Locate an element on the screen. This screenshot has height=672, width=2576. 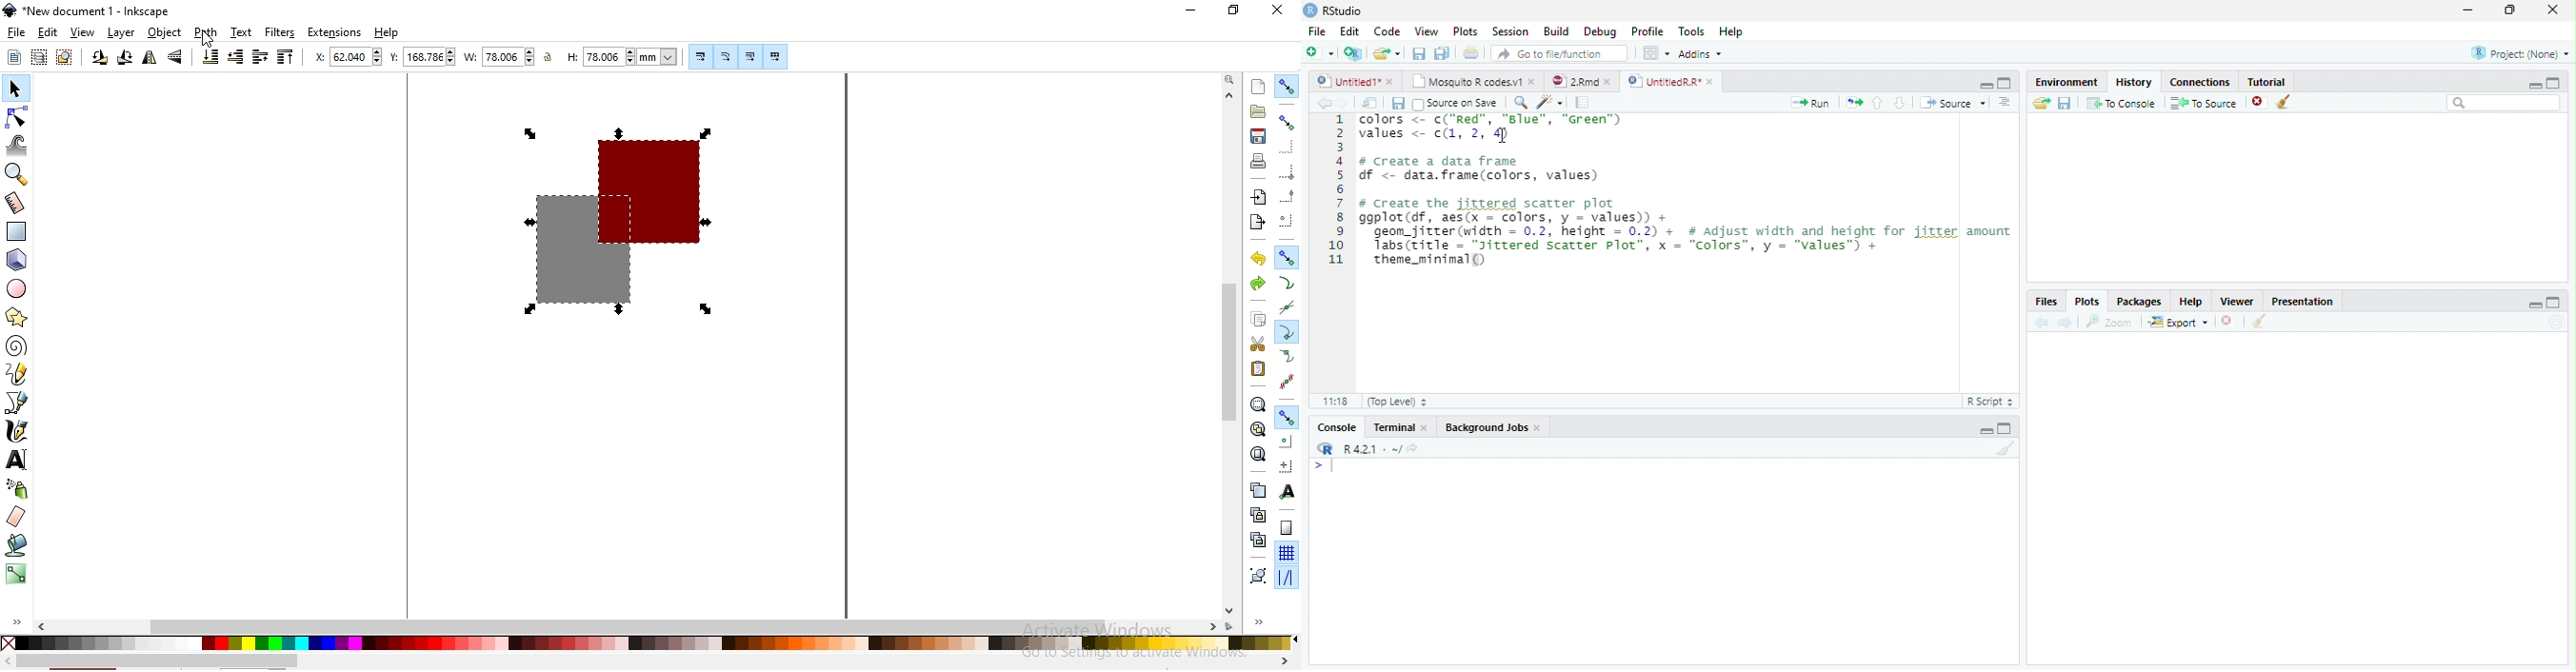
Next plot is located at coordinates (2065, 322).